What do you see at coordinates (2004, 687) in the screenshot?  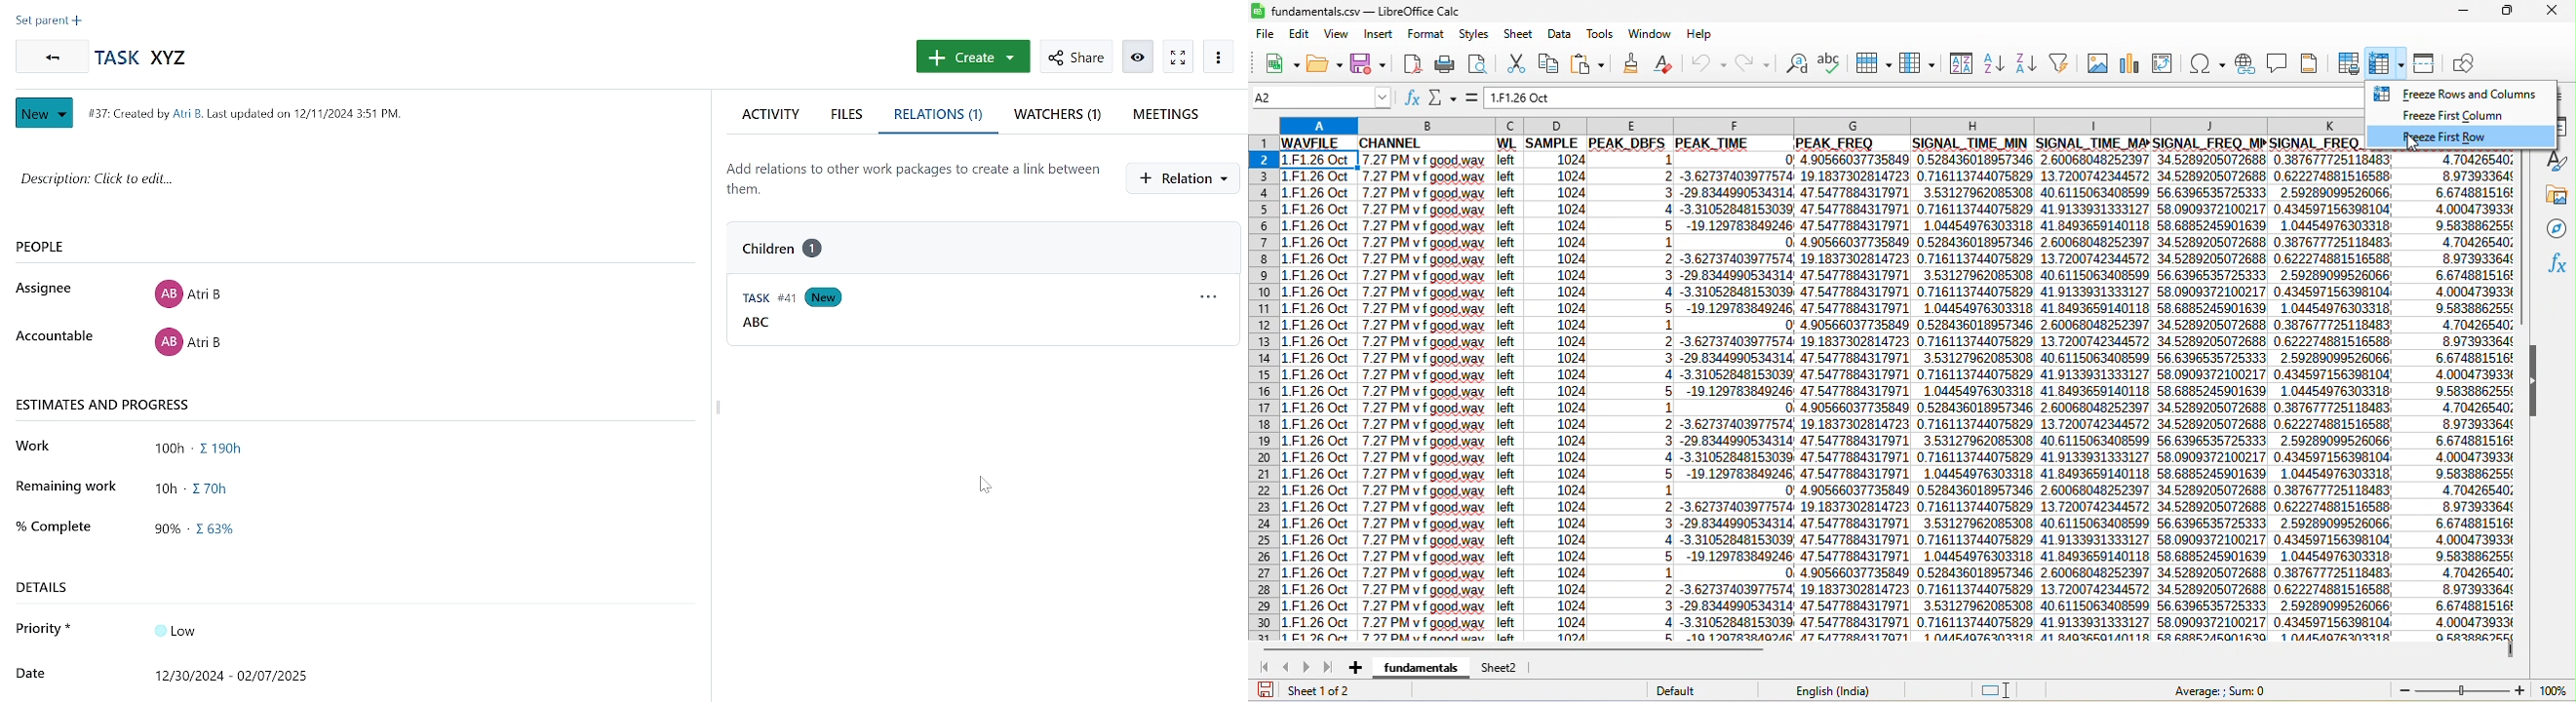 I see `standard selection` at bounding box center [2004, 687].